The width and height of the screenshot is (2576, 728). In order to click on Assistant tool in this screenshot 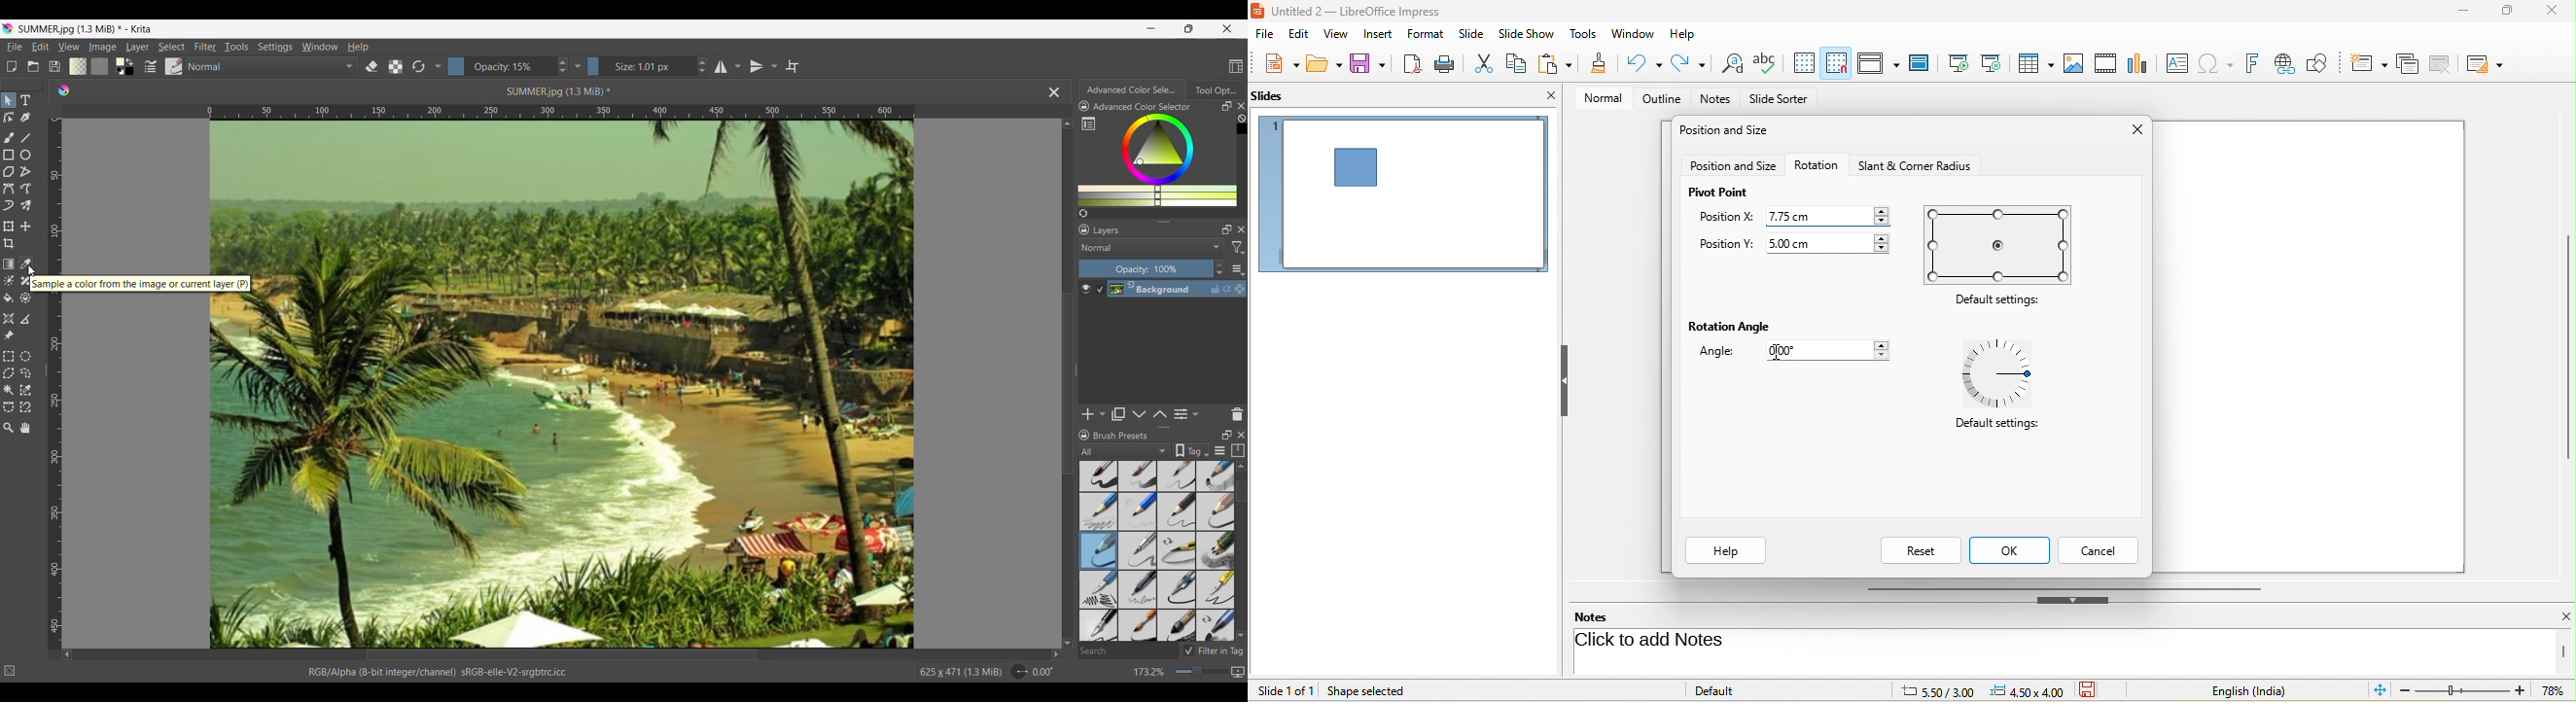, I will do `click(9, 318)`.